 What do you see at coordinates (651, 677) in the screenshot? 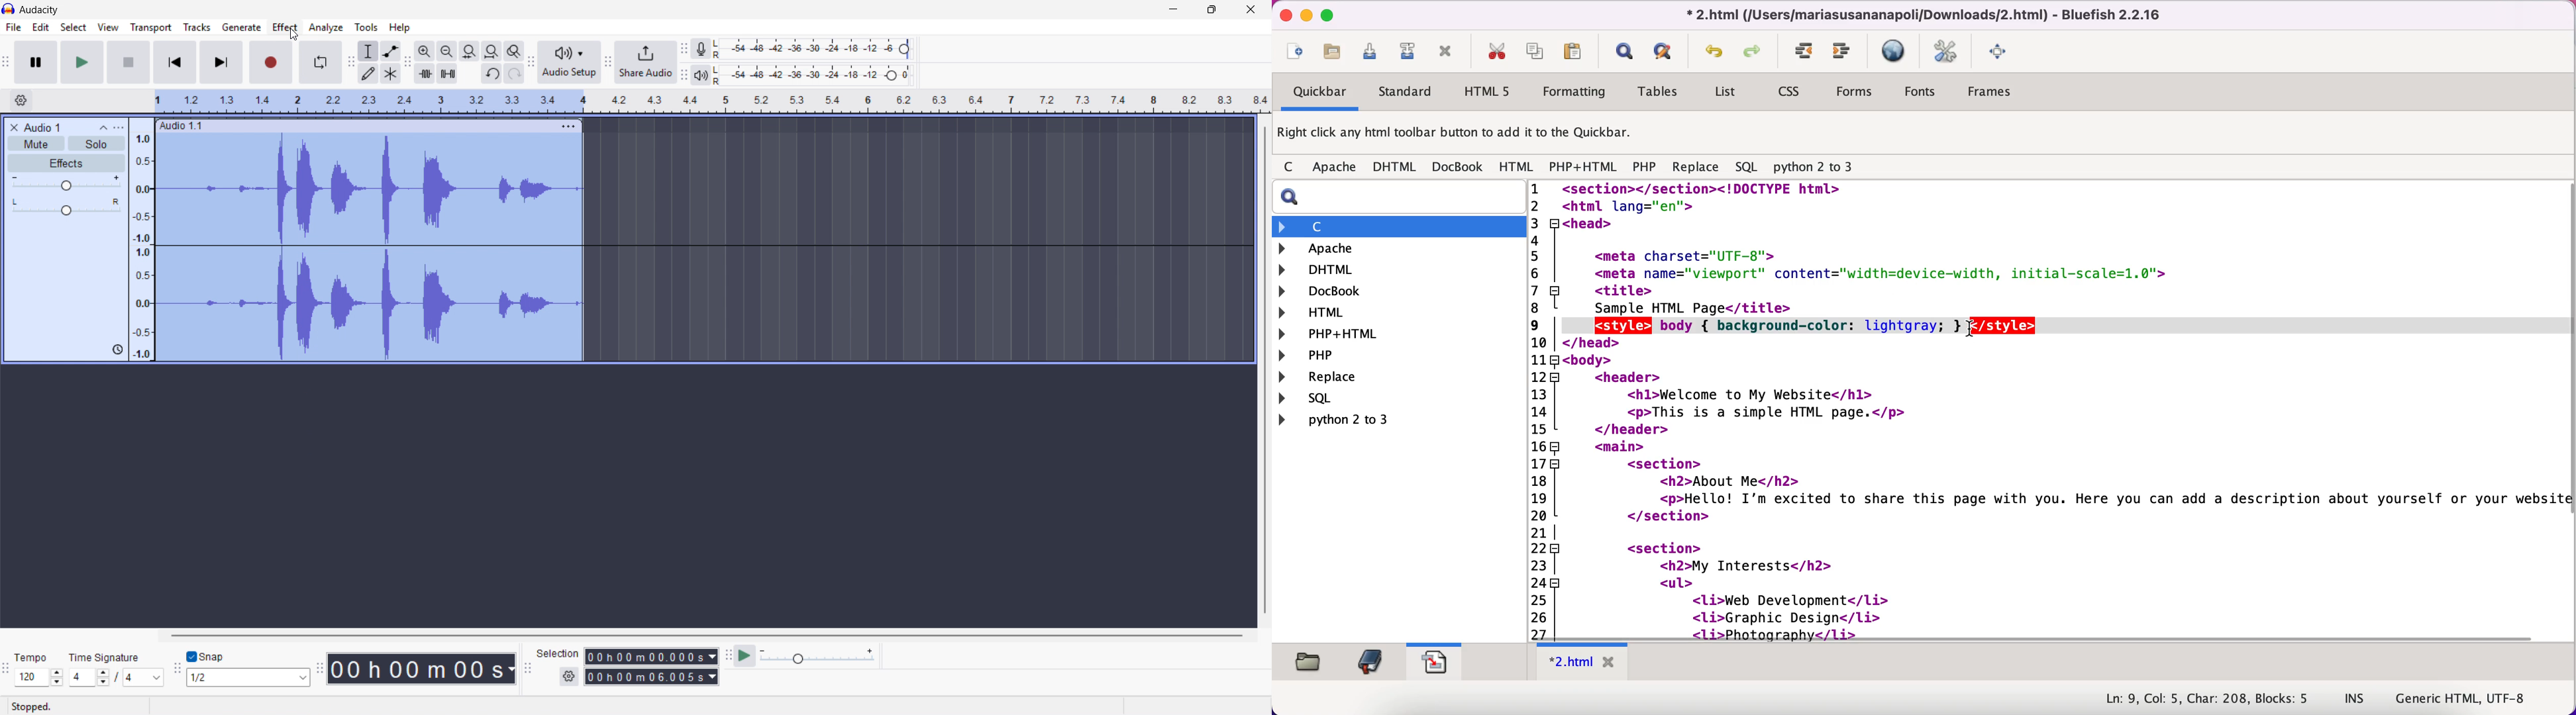
I see `selection end time` at bounding box center [651, 677].